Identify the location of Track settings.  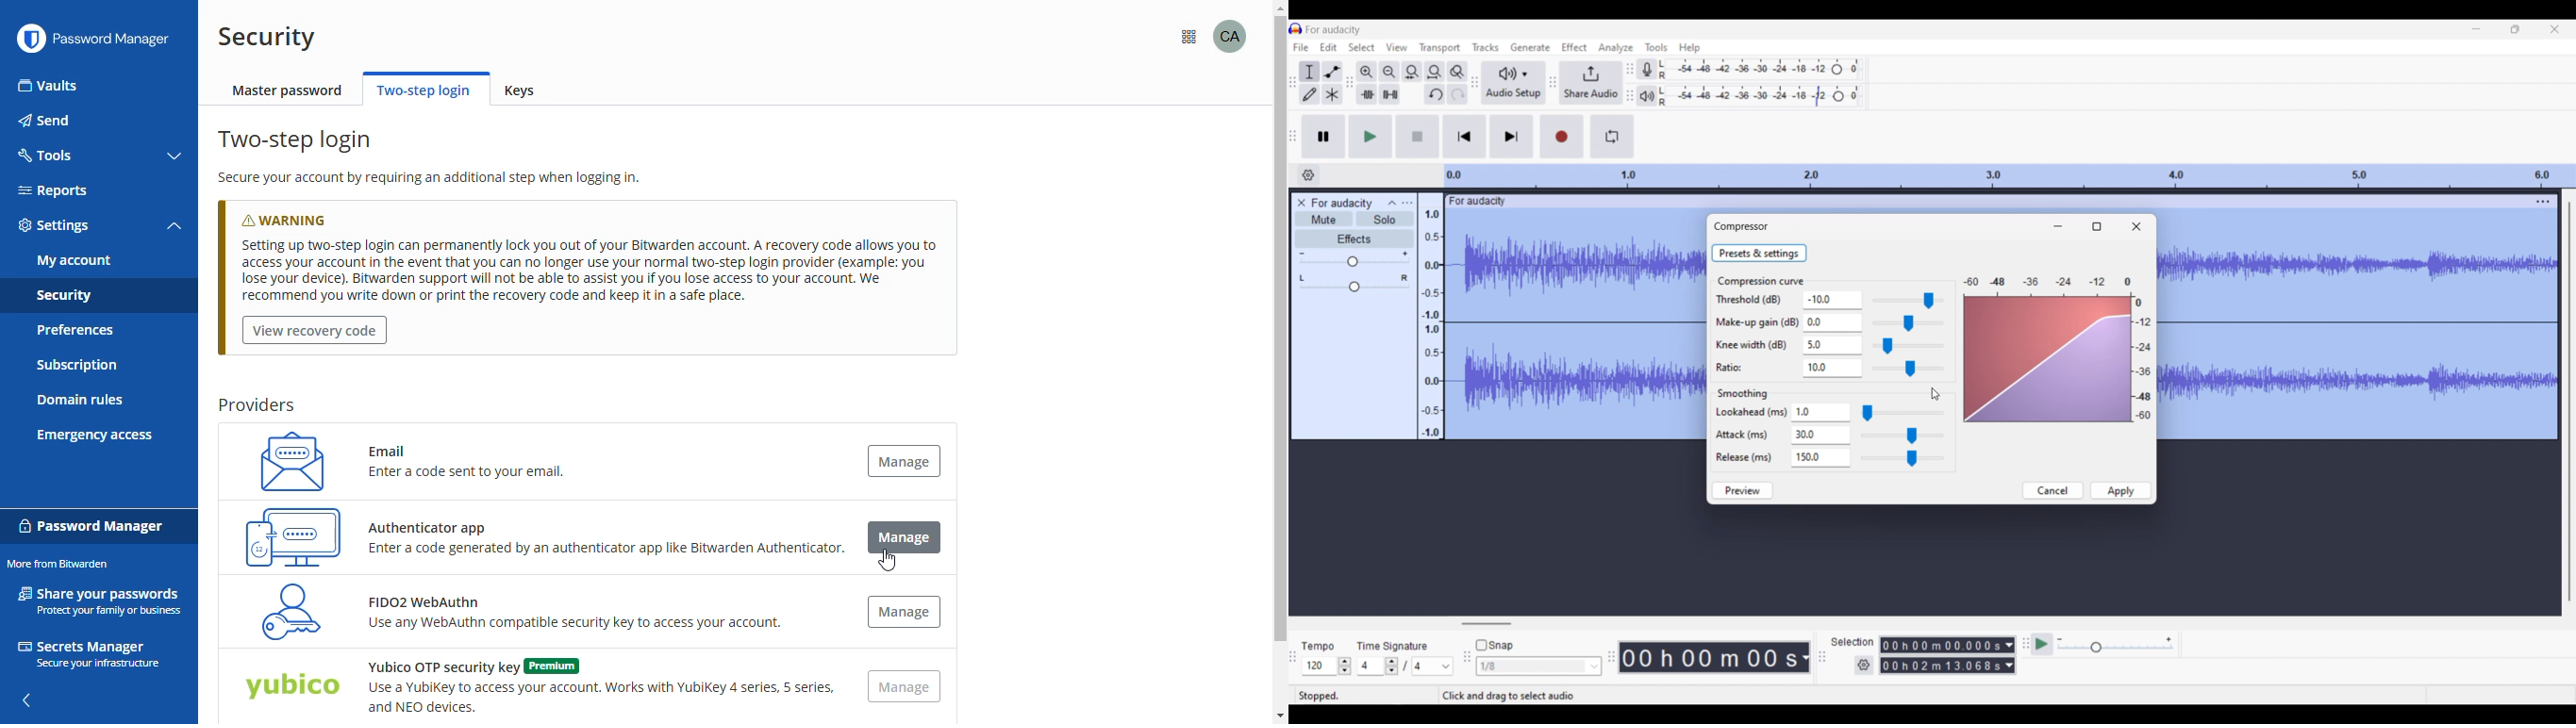
(2543, 201).